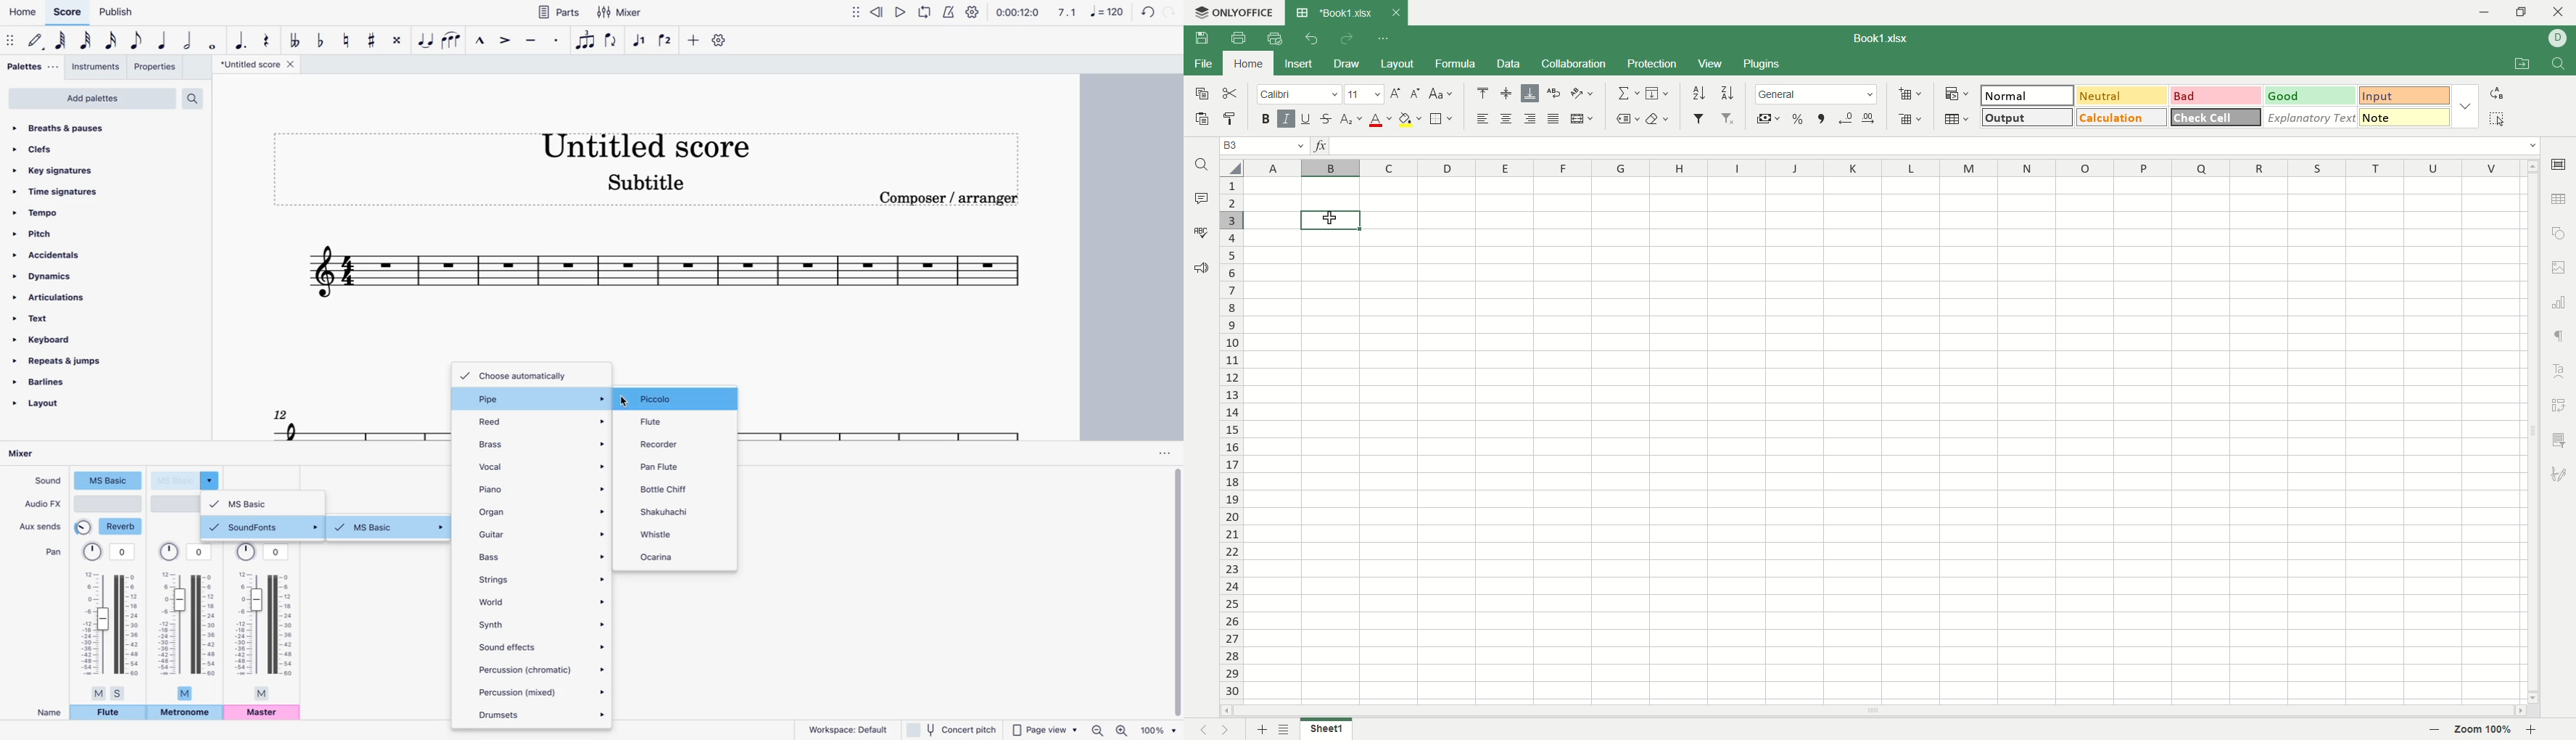 The height and width of the screenshot is (756, 2576). I want to click on 64th note, so click(61, 42).